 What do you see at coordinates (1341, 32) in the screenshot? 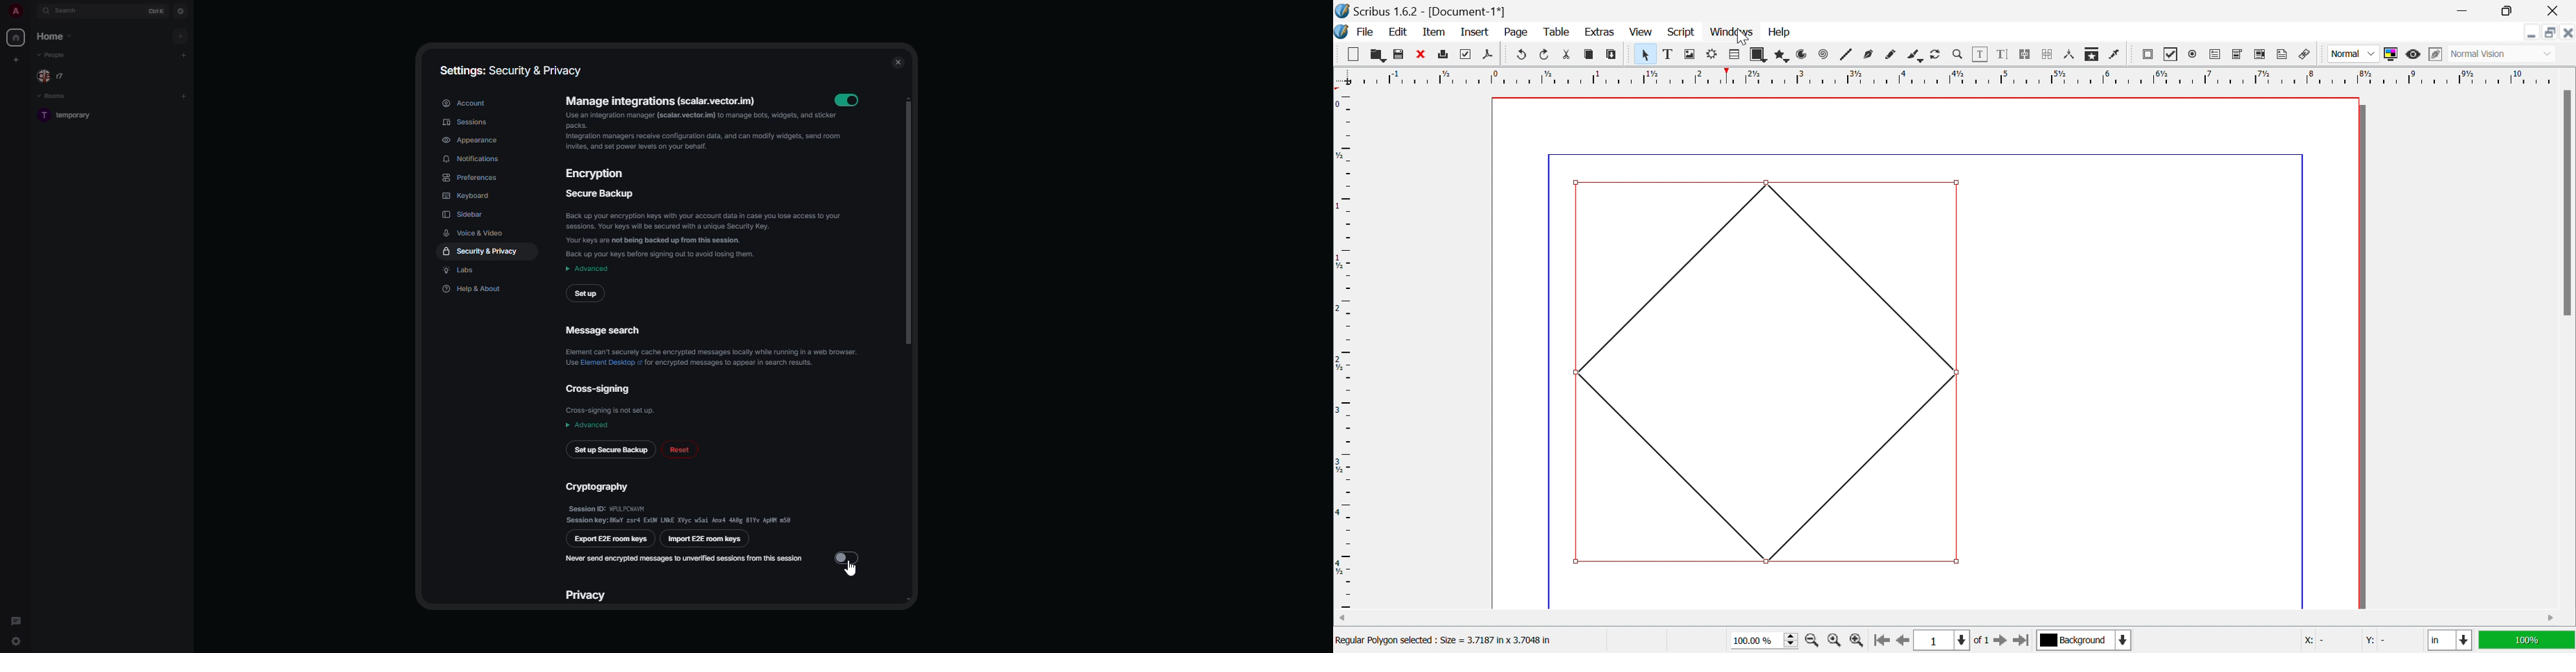
I see `Scribus icon` at bounding box center [1341, 32].